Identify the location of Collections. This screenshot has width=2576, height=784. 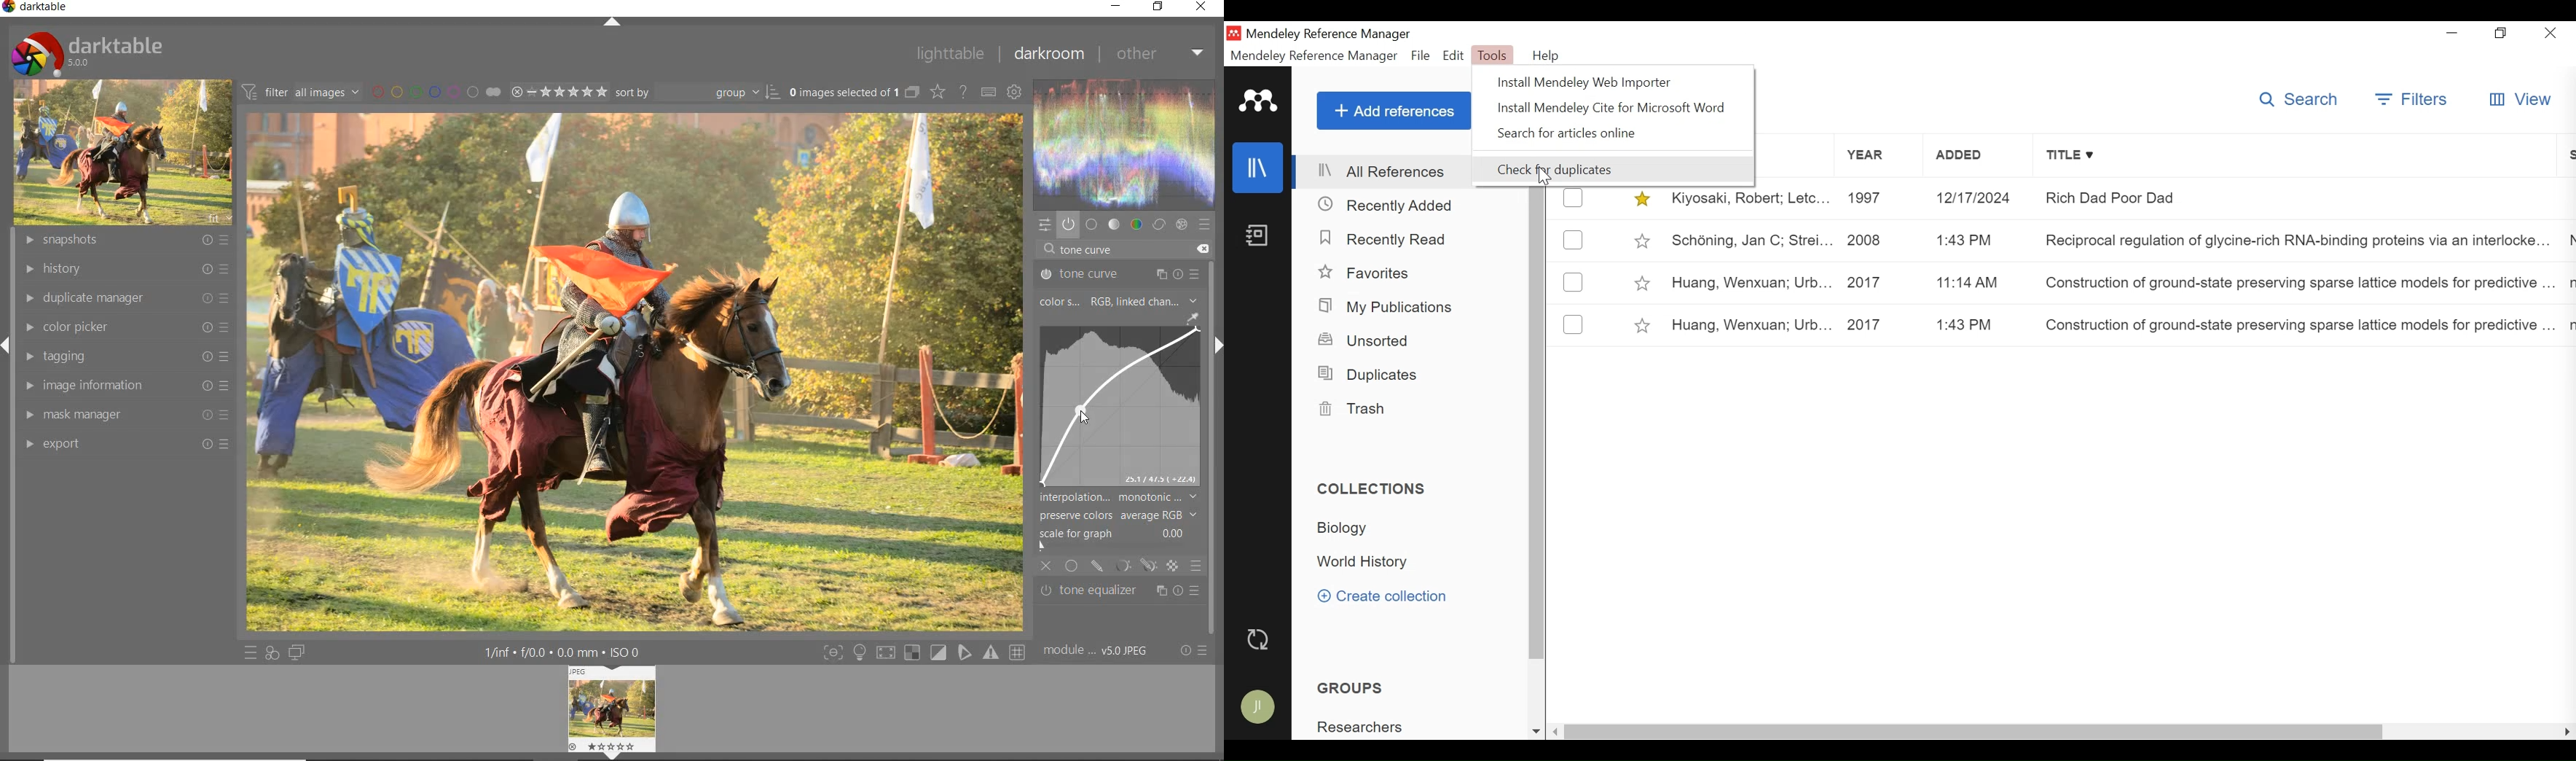
(1374, 490).